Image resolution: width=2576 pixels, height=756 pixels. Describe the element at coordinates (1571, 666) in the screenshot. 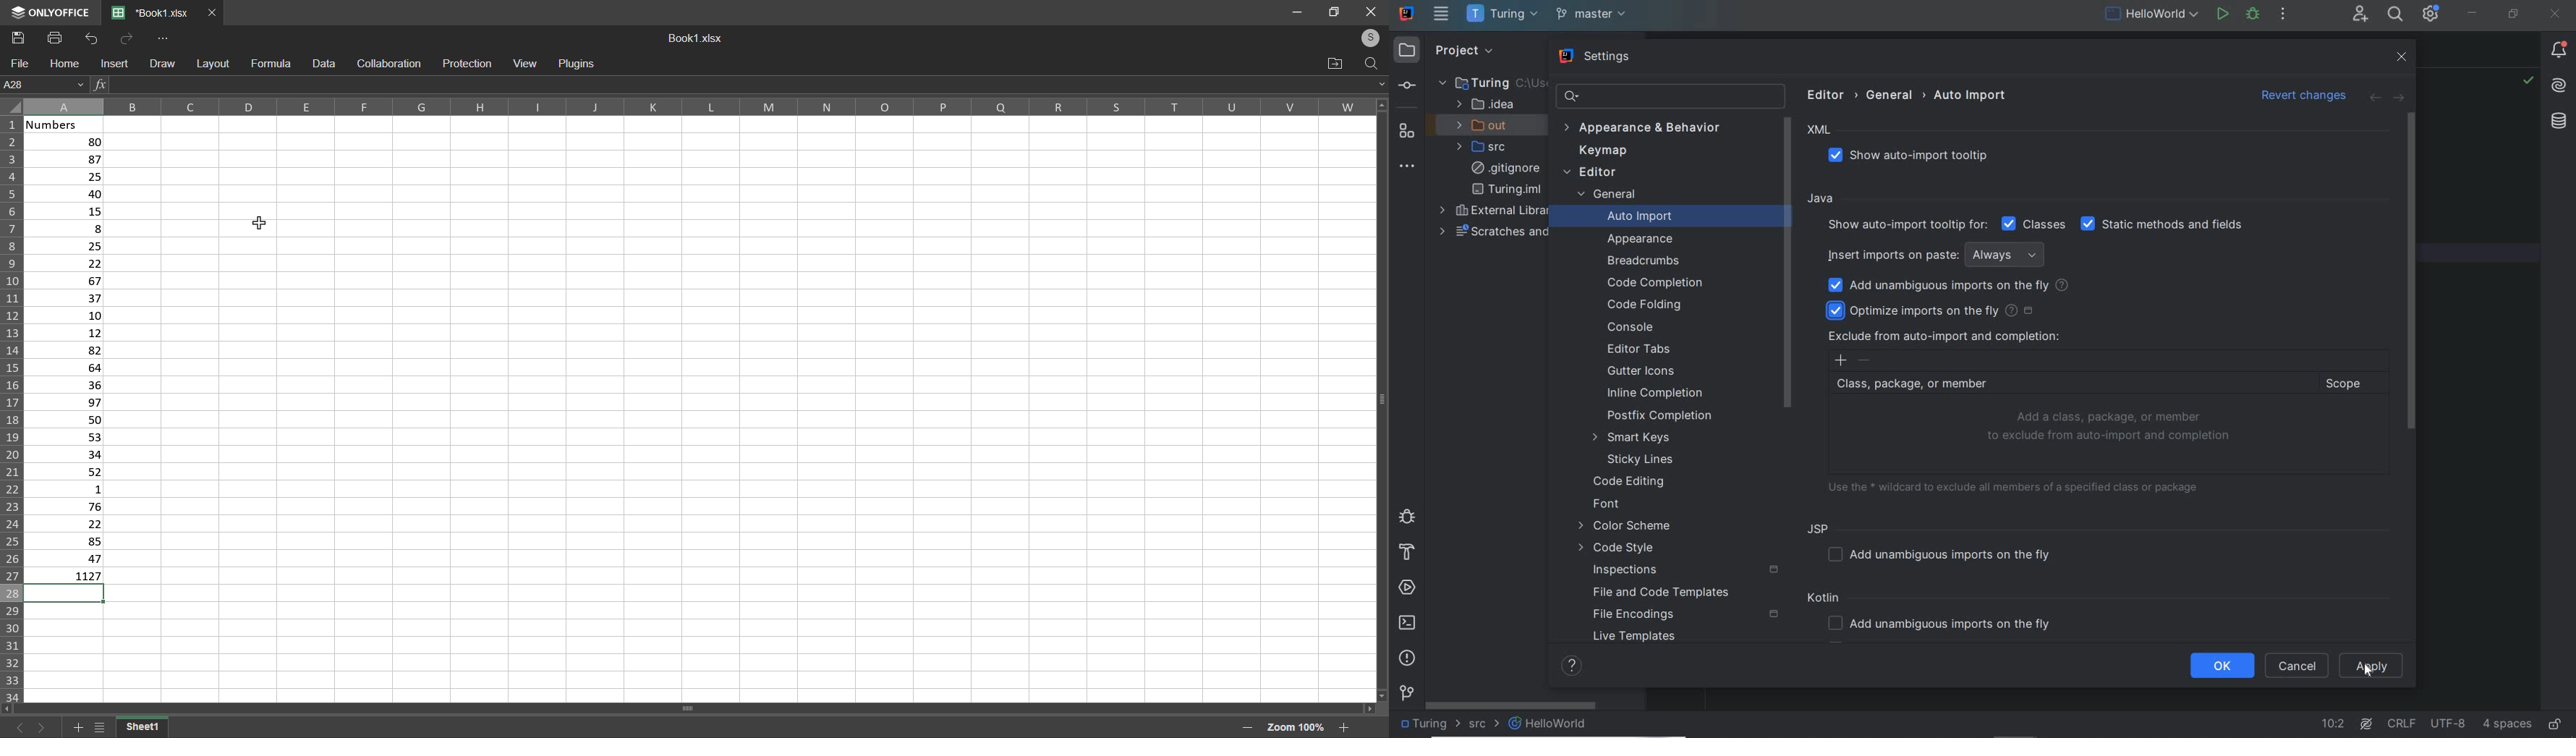

I see `SHOW HELP CONTENTS` at that location.